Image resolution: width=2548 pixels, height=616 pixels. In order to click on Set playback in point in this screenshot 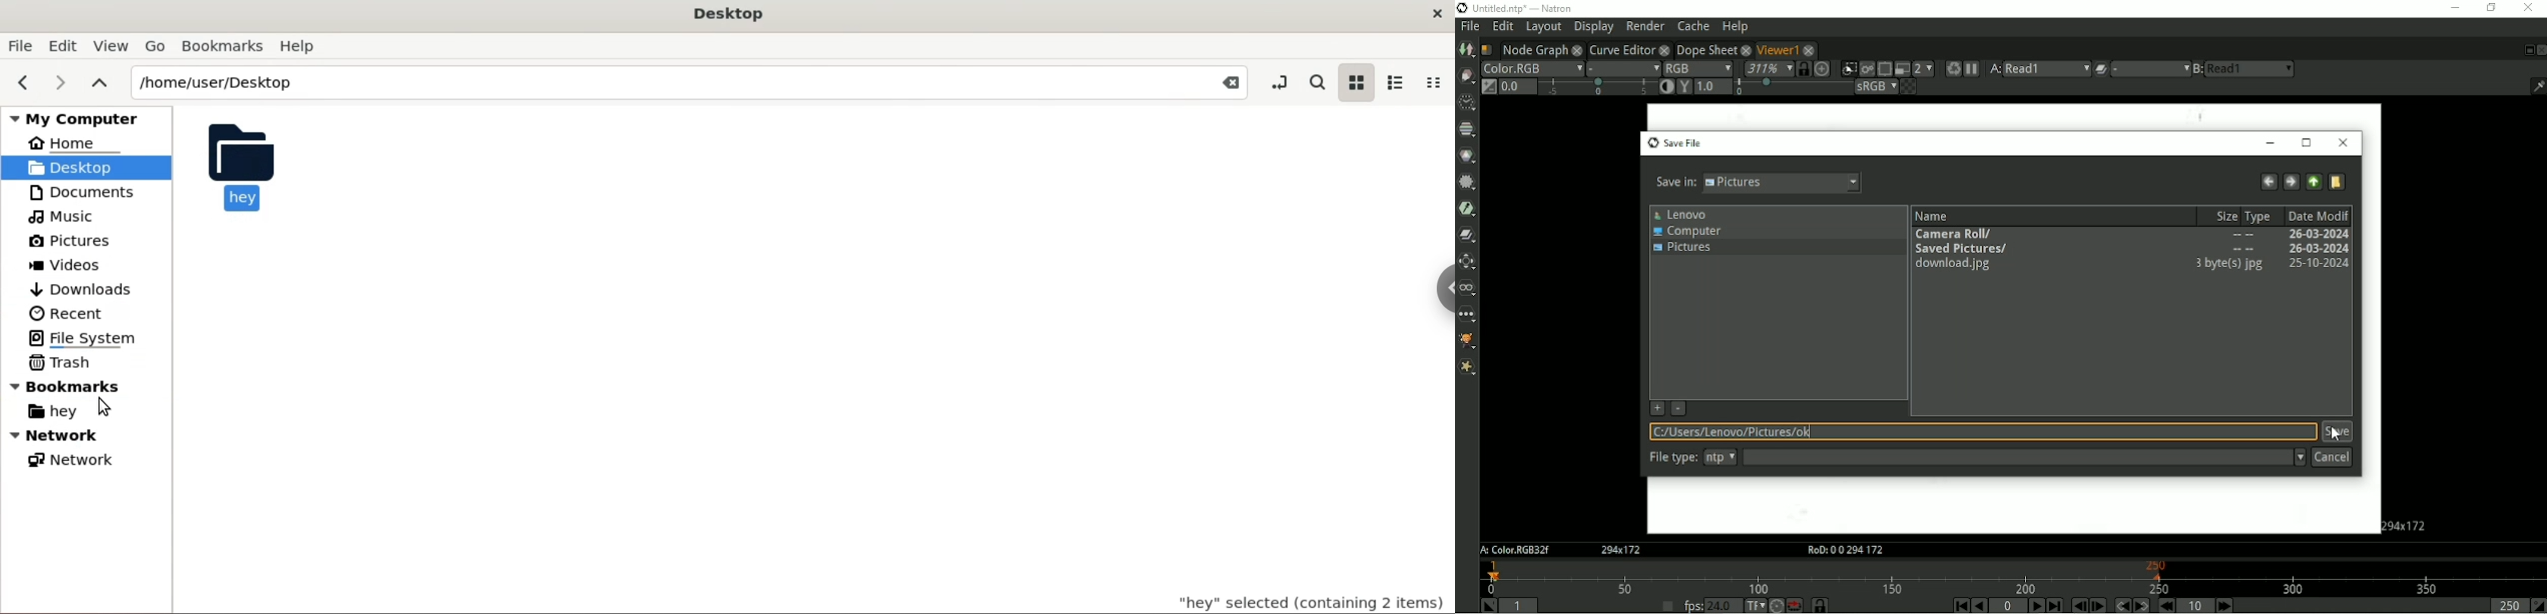, I will do `click(1488, 605)`.